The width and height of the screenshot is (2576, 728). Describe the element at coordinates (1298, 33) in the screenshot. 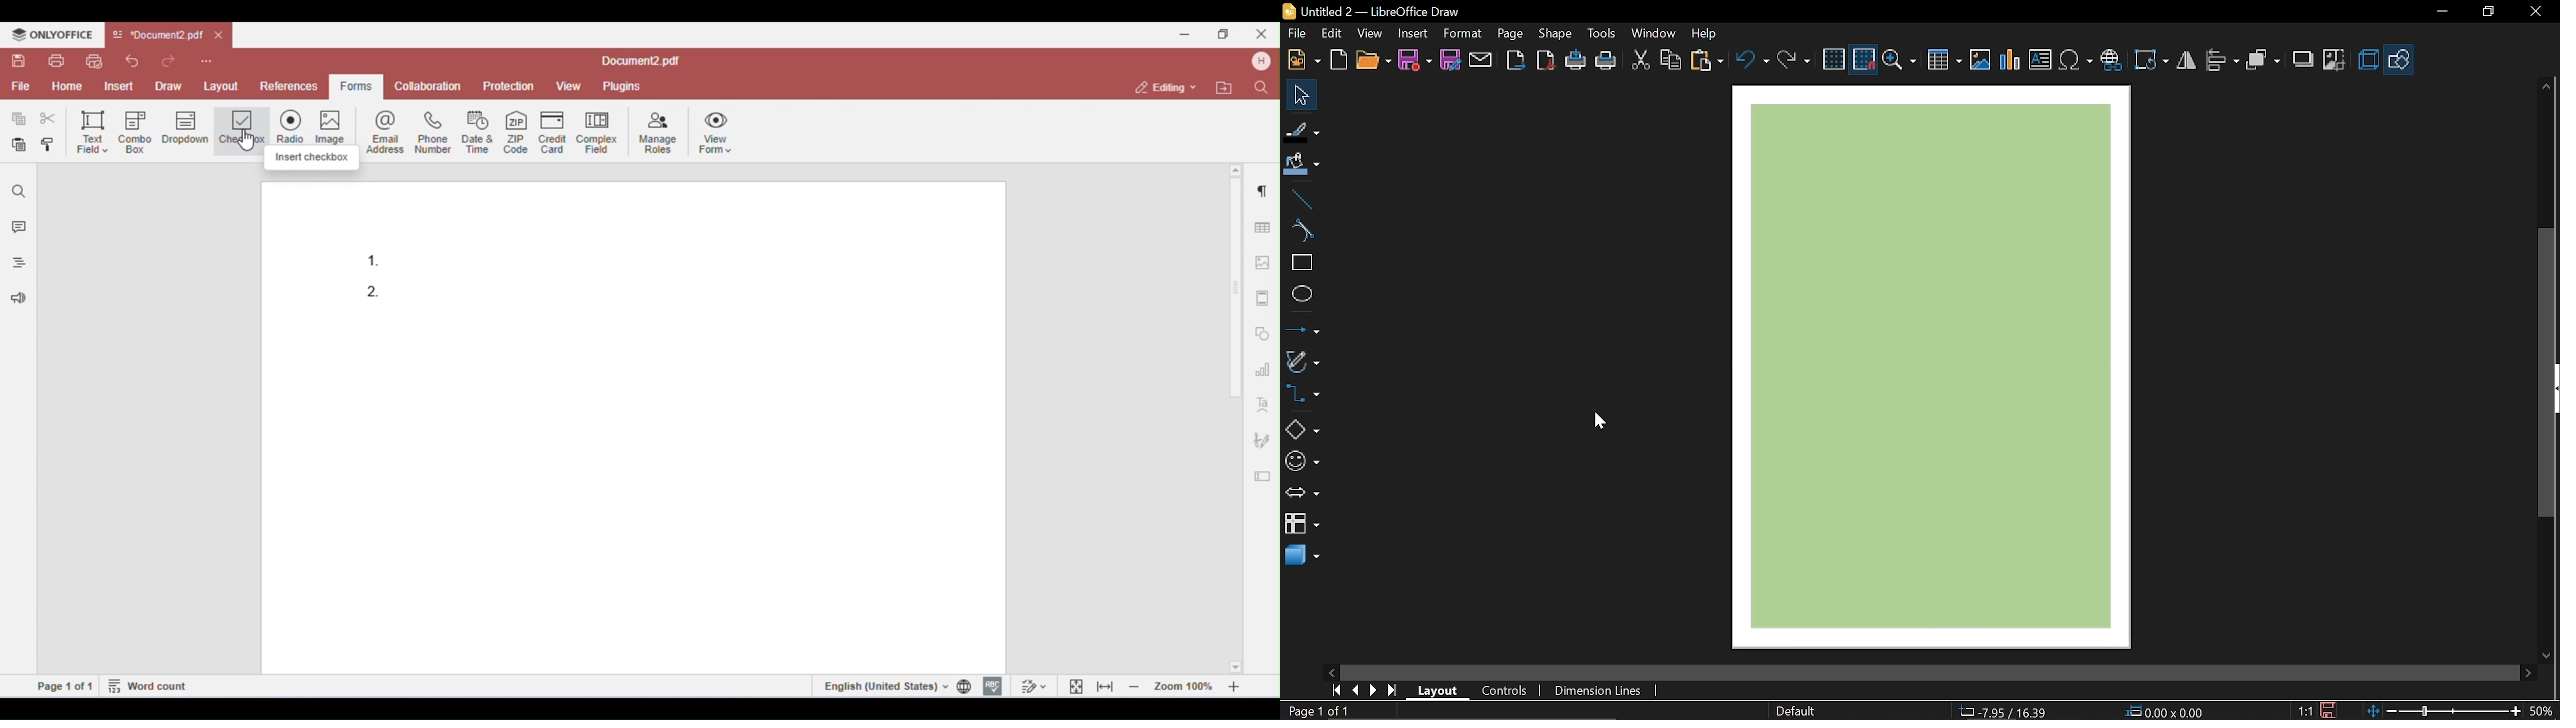

I see `File` at that location.